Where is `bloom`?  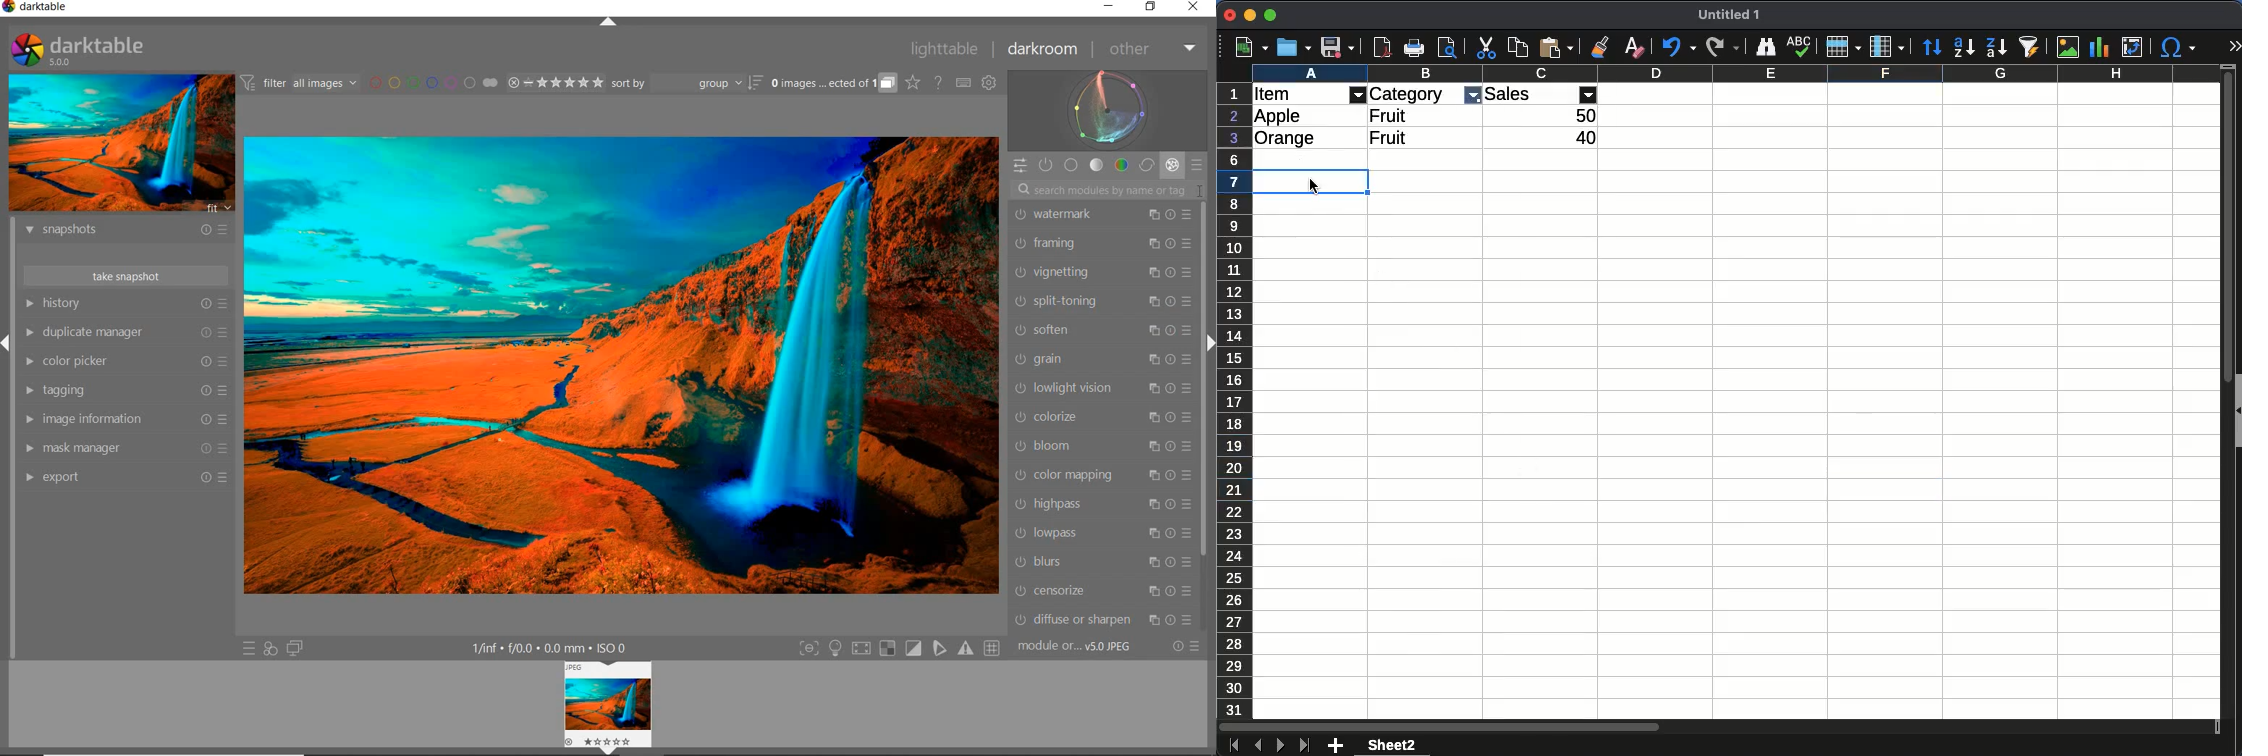 bloom is located at coordinates (1103, 447).